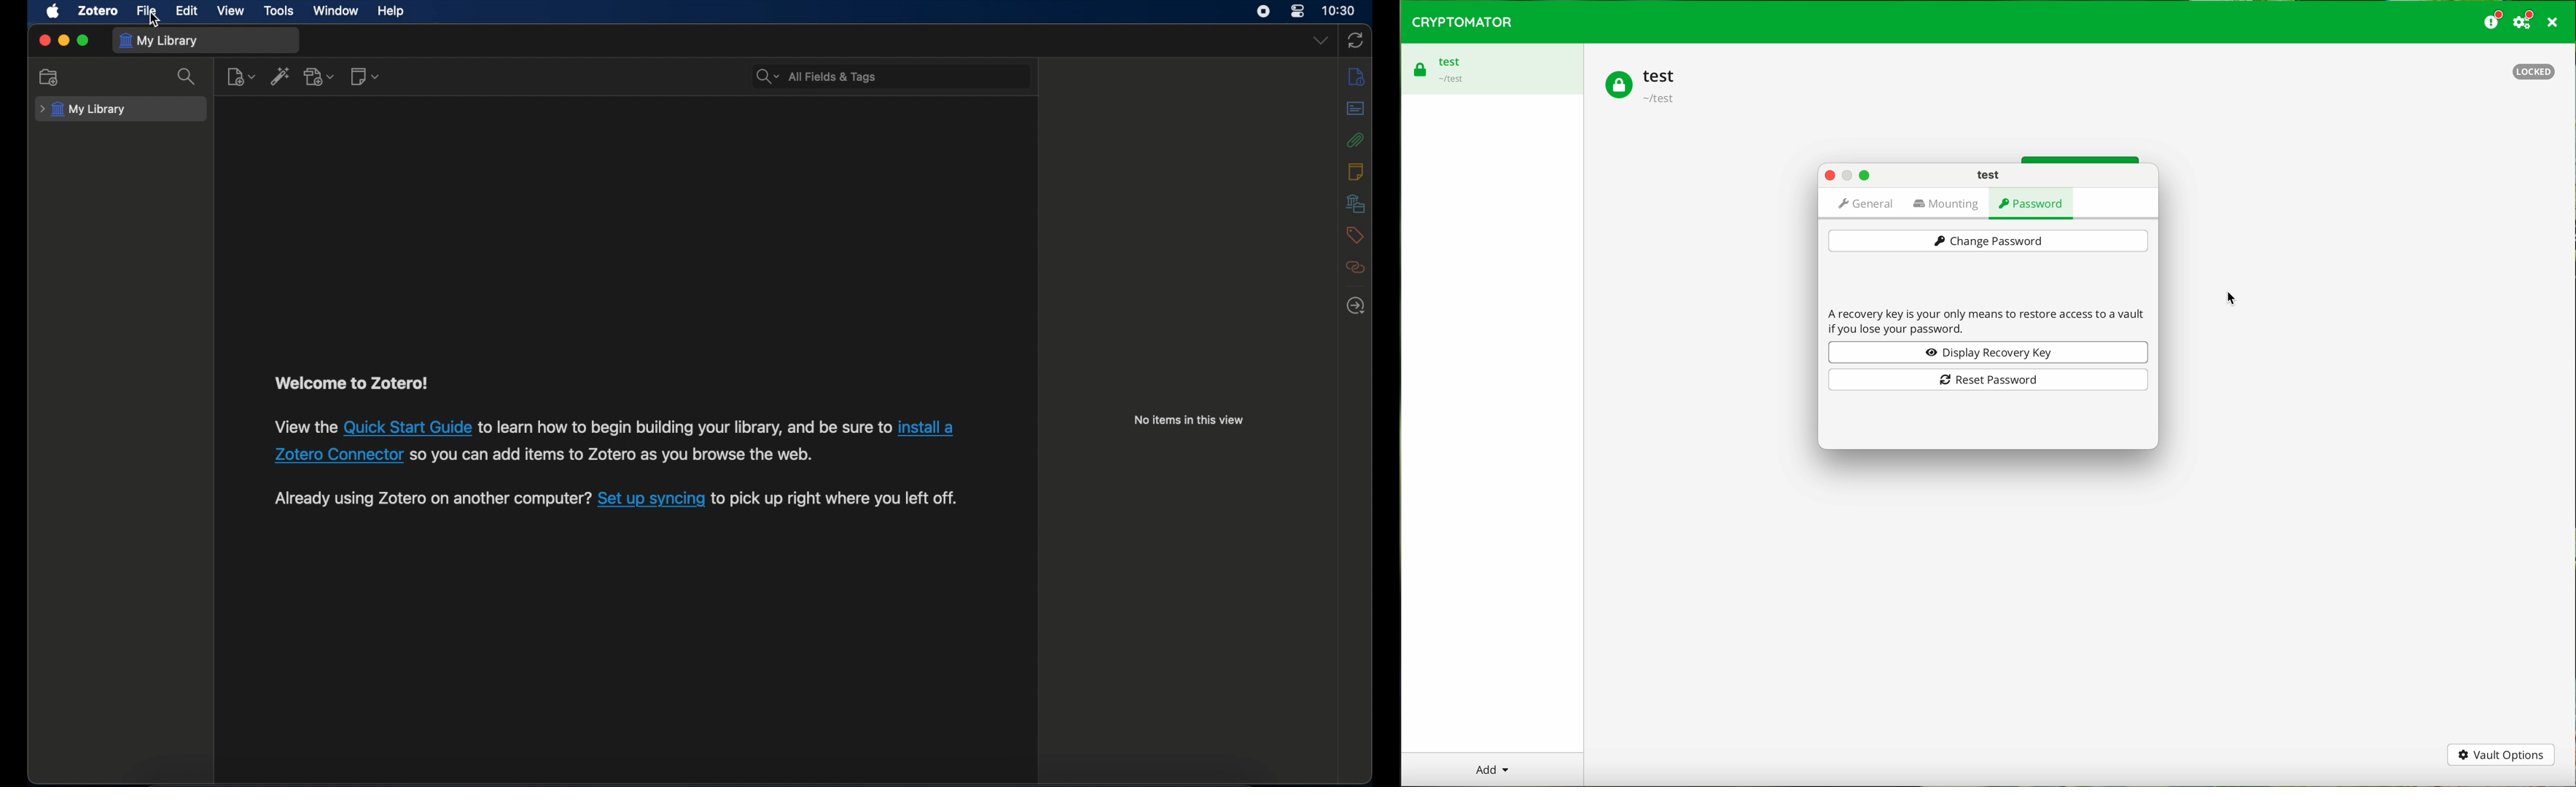 This screenshot has height=812, width=2576. What do you see at coordinates (155, 20) in the screenshot?
I see `cursor` at bounding box center [155, 20].